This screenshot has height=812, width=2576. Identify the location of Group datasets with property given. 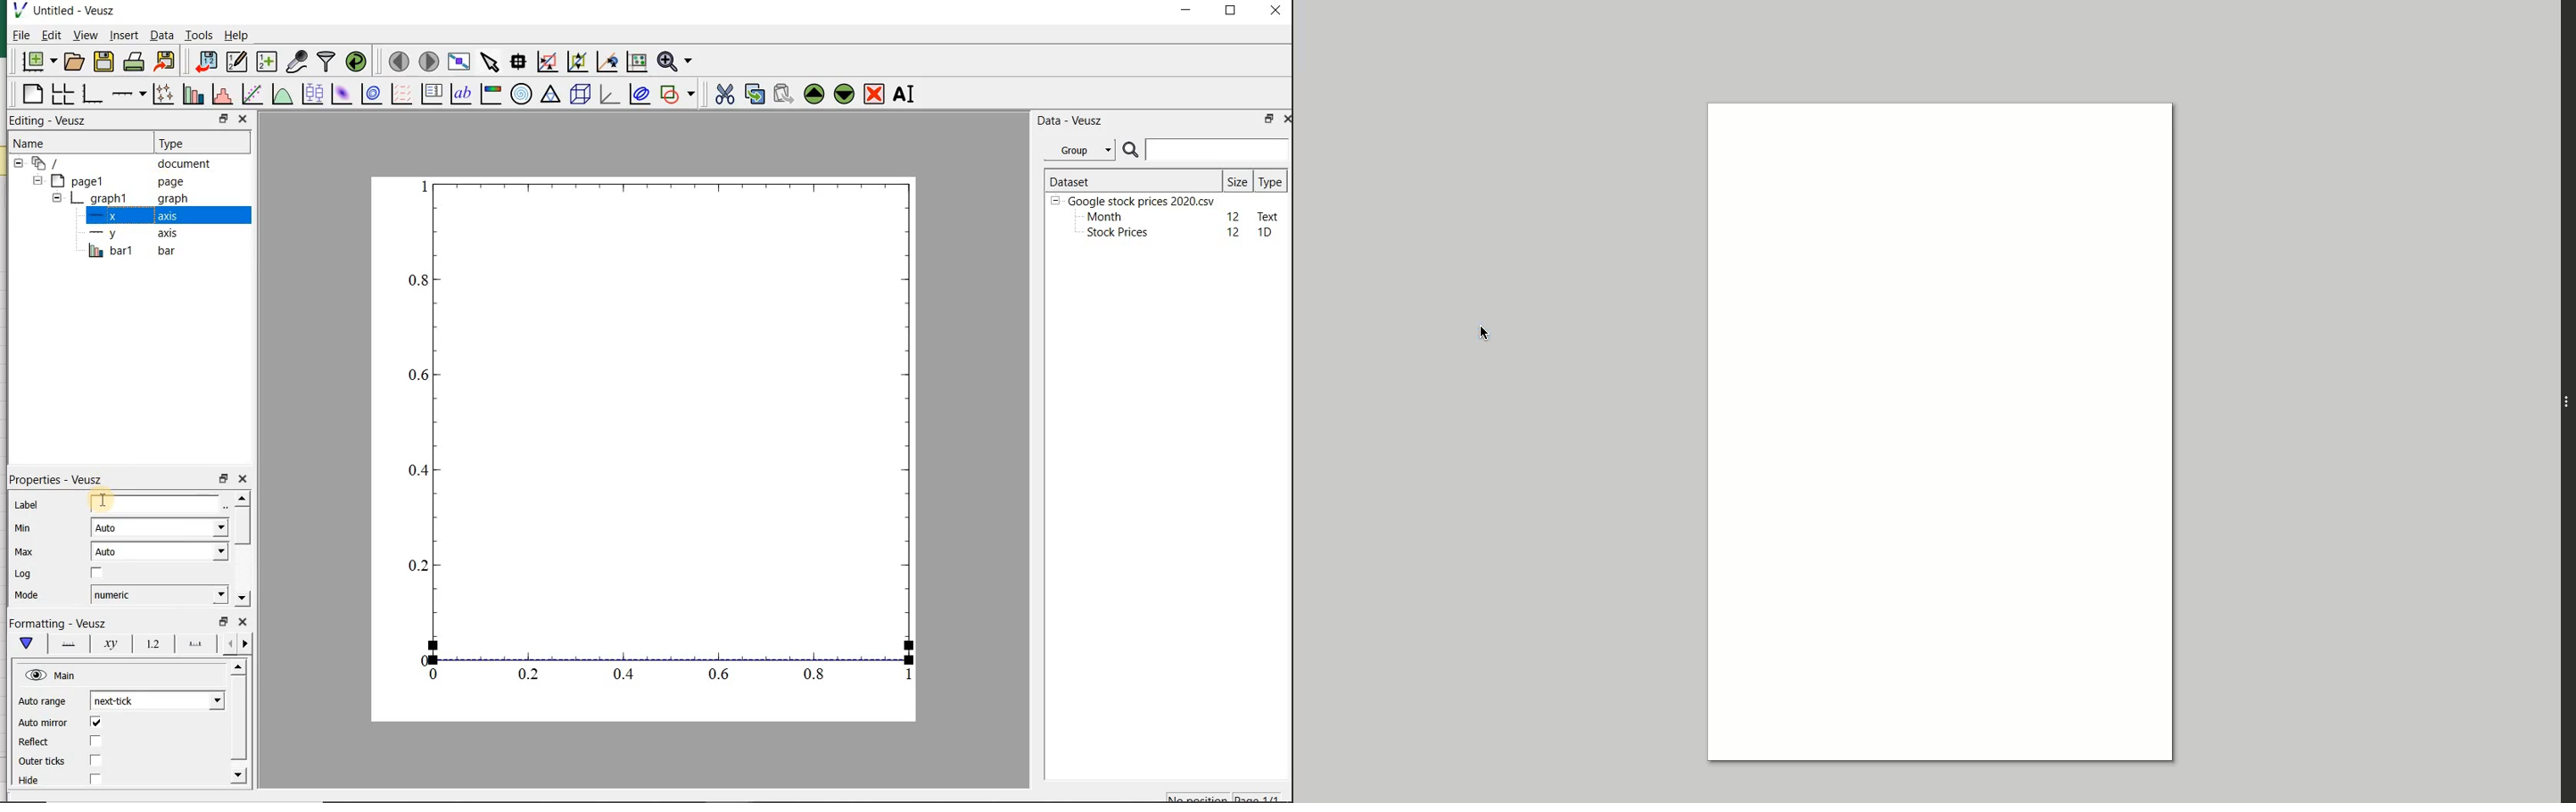
(1075, 150).